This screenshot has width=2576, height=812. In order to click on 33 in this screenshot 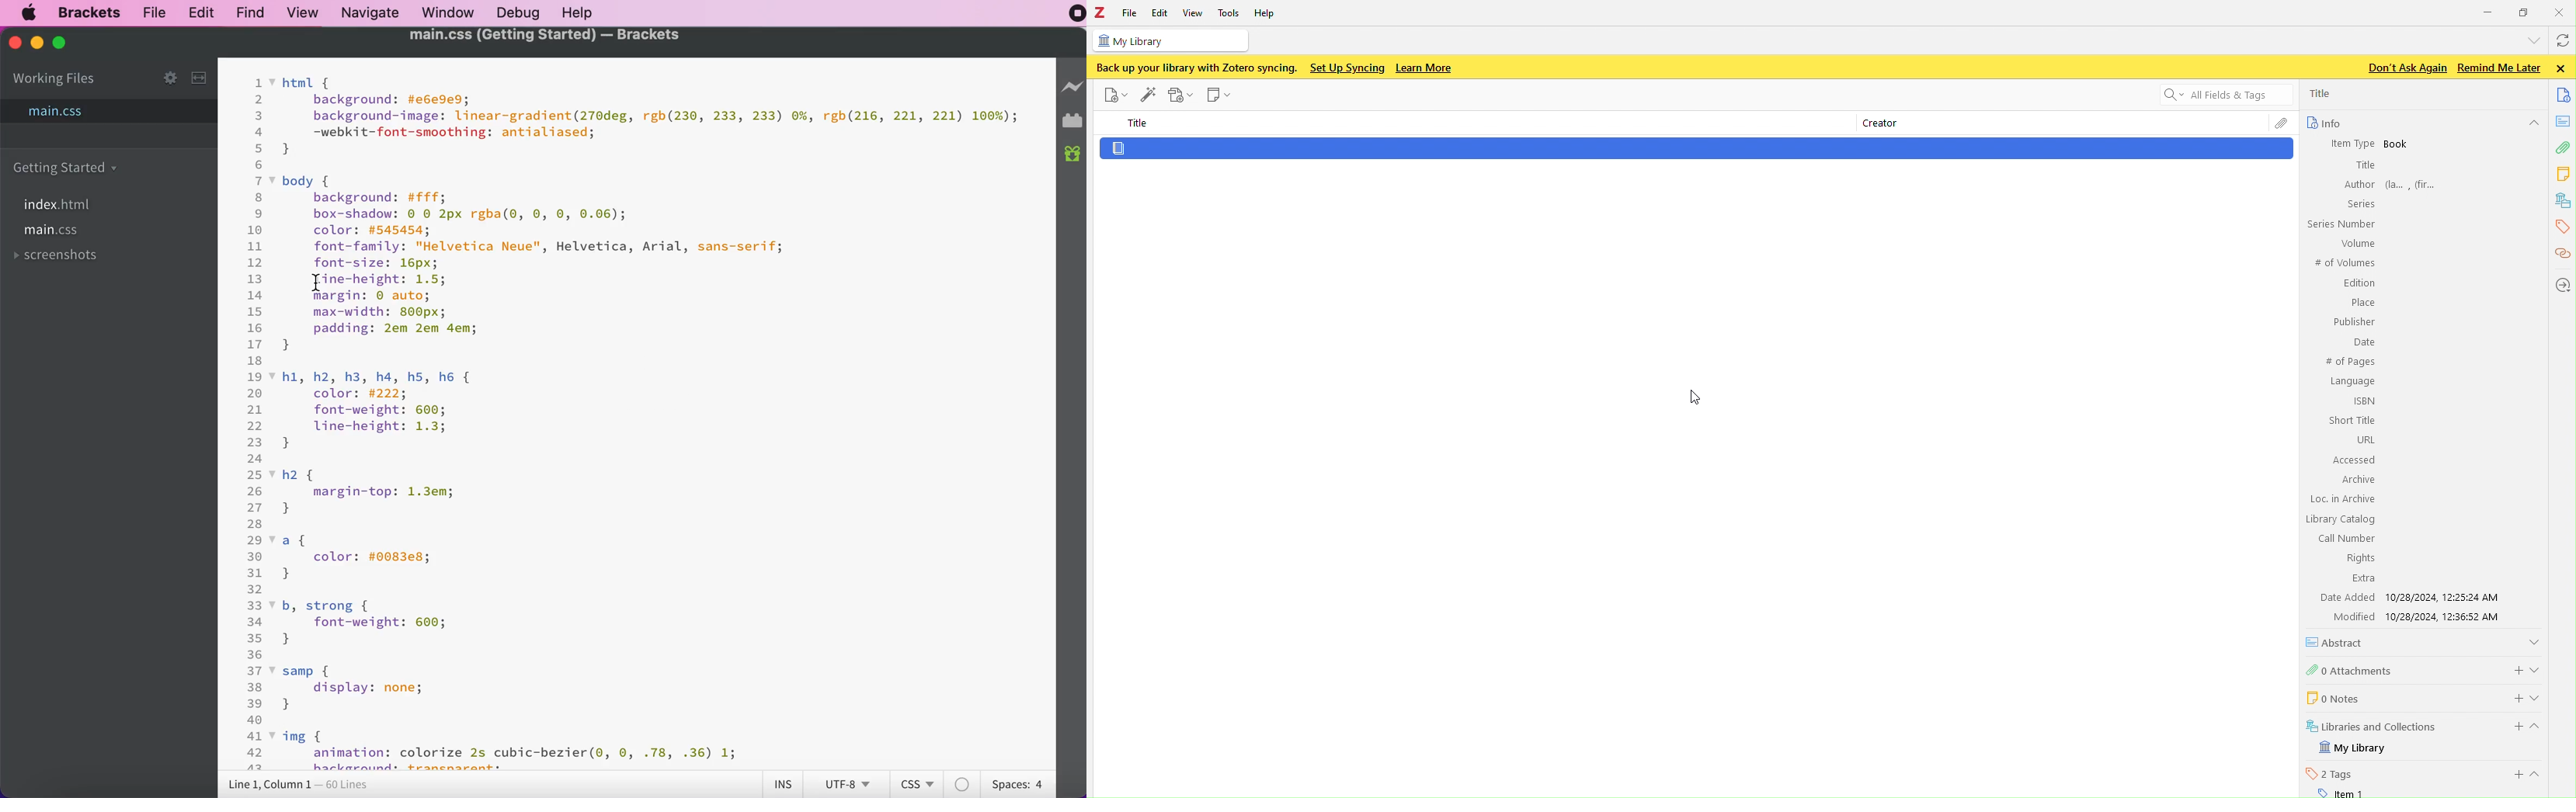, I will do `click(255, 606)`.